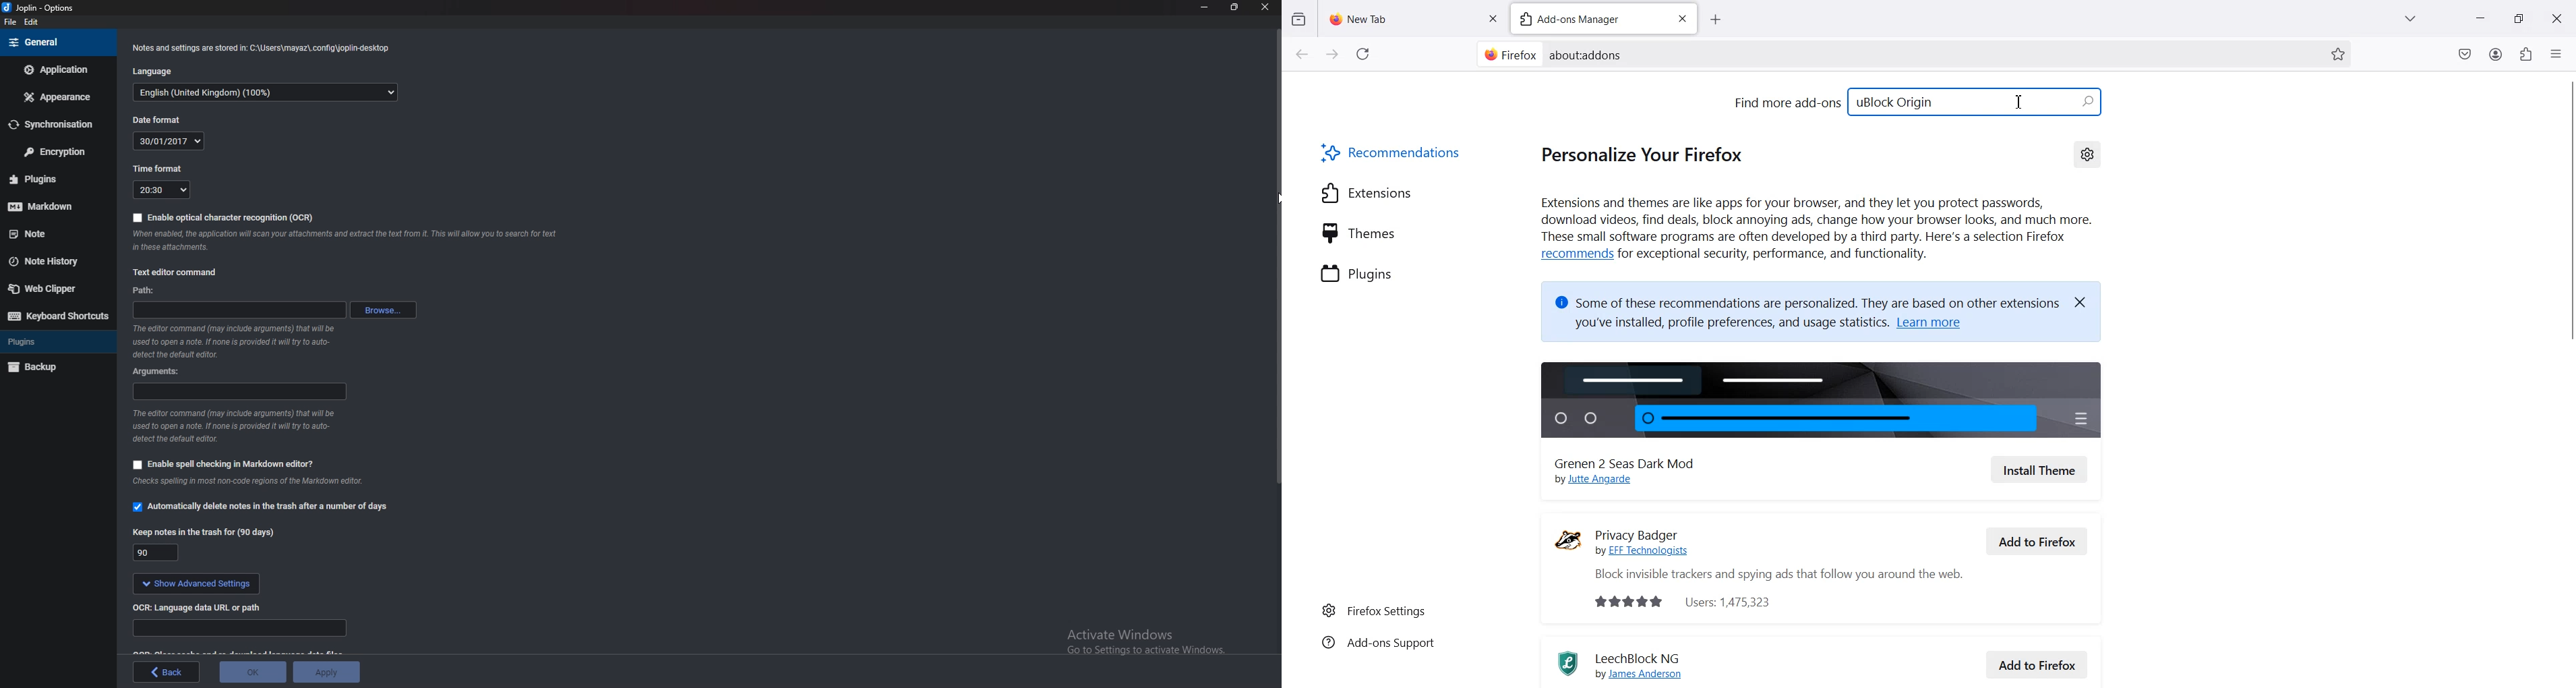 Image resolution: width=2576 pixels, height=700 pixels. Describe the element at coordinates (158, 373) in the screenshot. I see `Arguments` at that location.